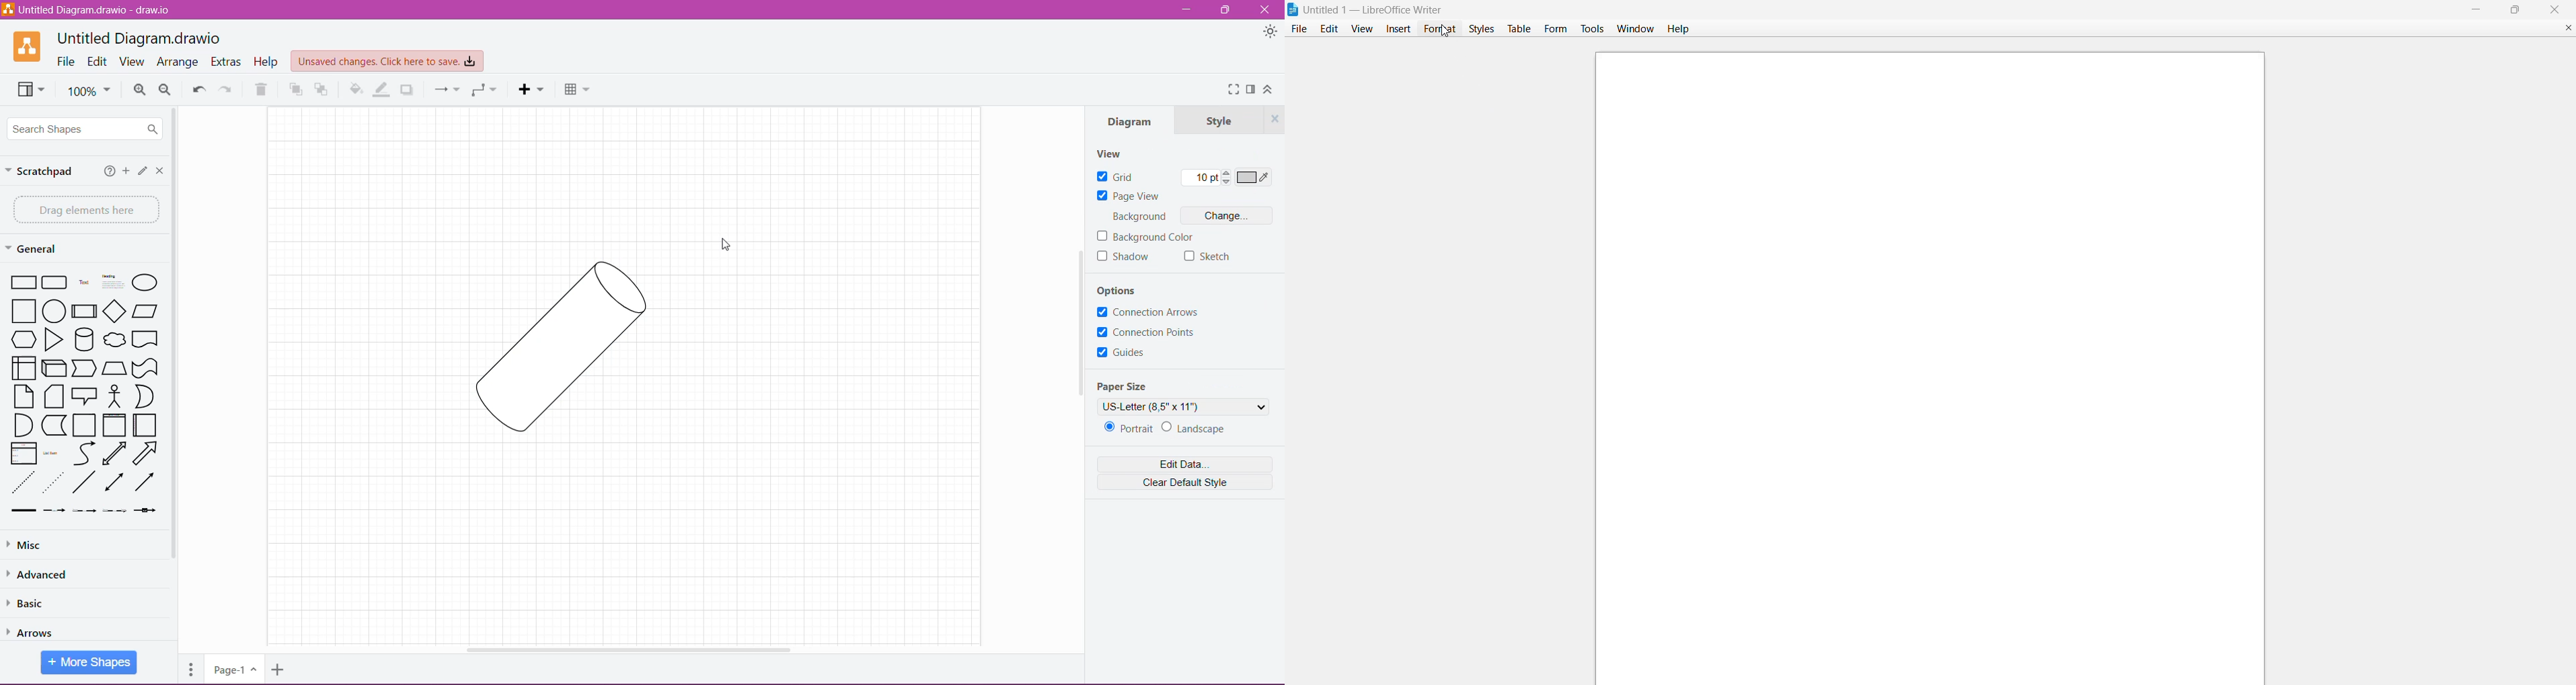  I want to click on Style, so click(1216, 121).